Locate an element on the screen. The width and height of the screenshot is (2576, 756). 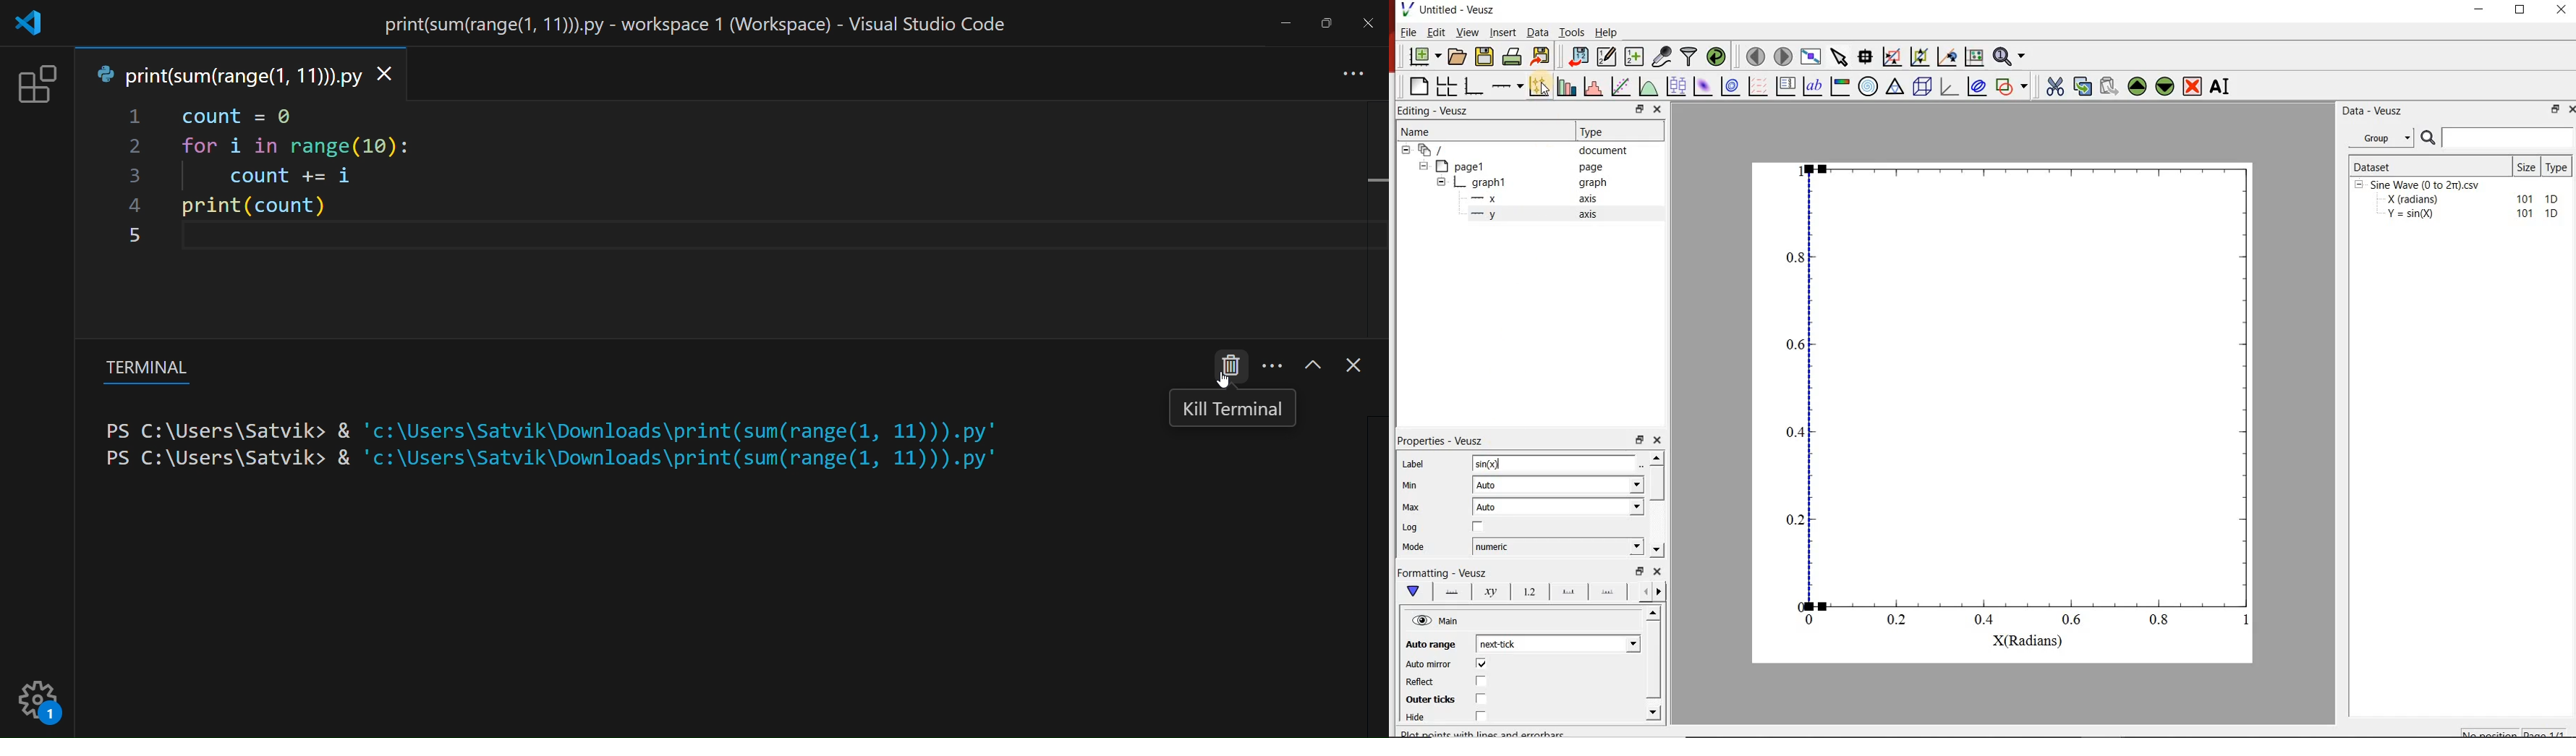
3d scene is located at coordinates (1923, 86).